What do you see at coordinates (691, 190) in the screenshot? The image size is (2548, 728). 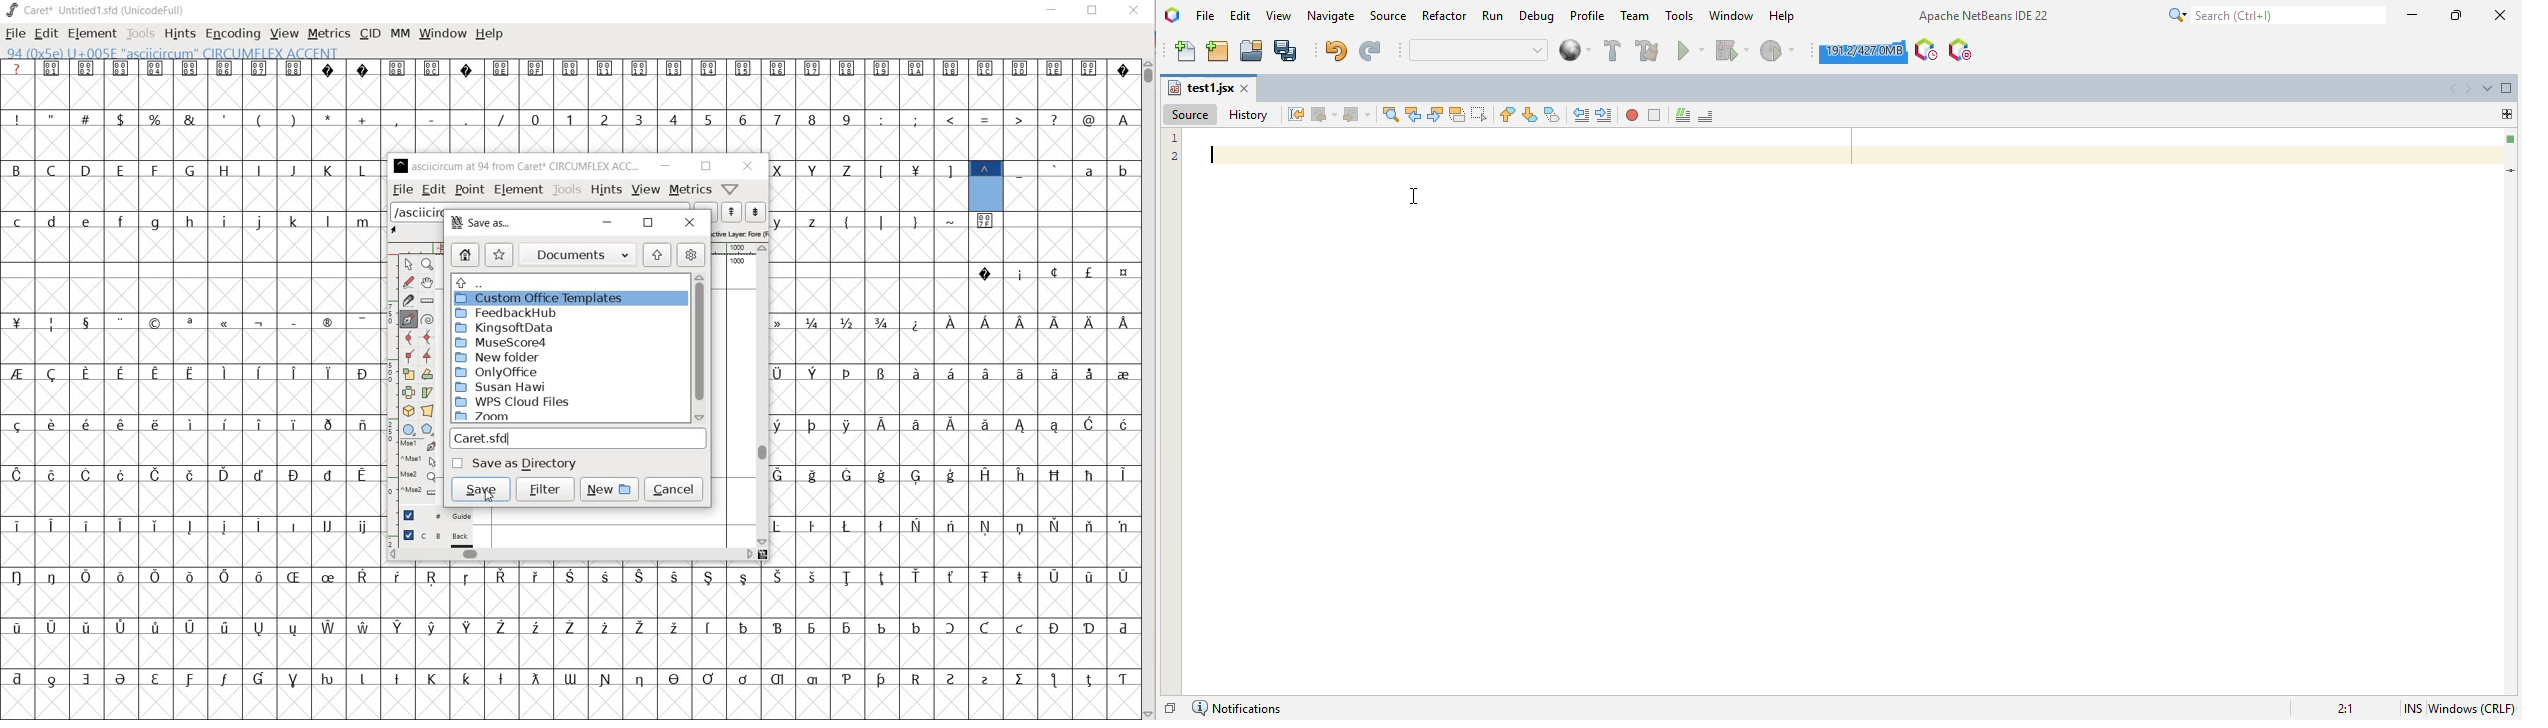 I see `metrics` at bounding box center [691, 190].